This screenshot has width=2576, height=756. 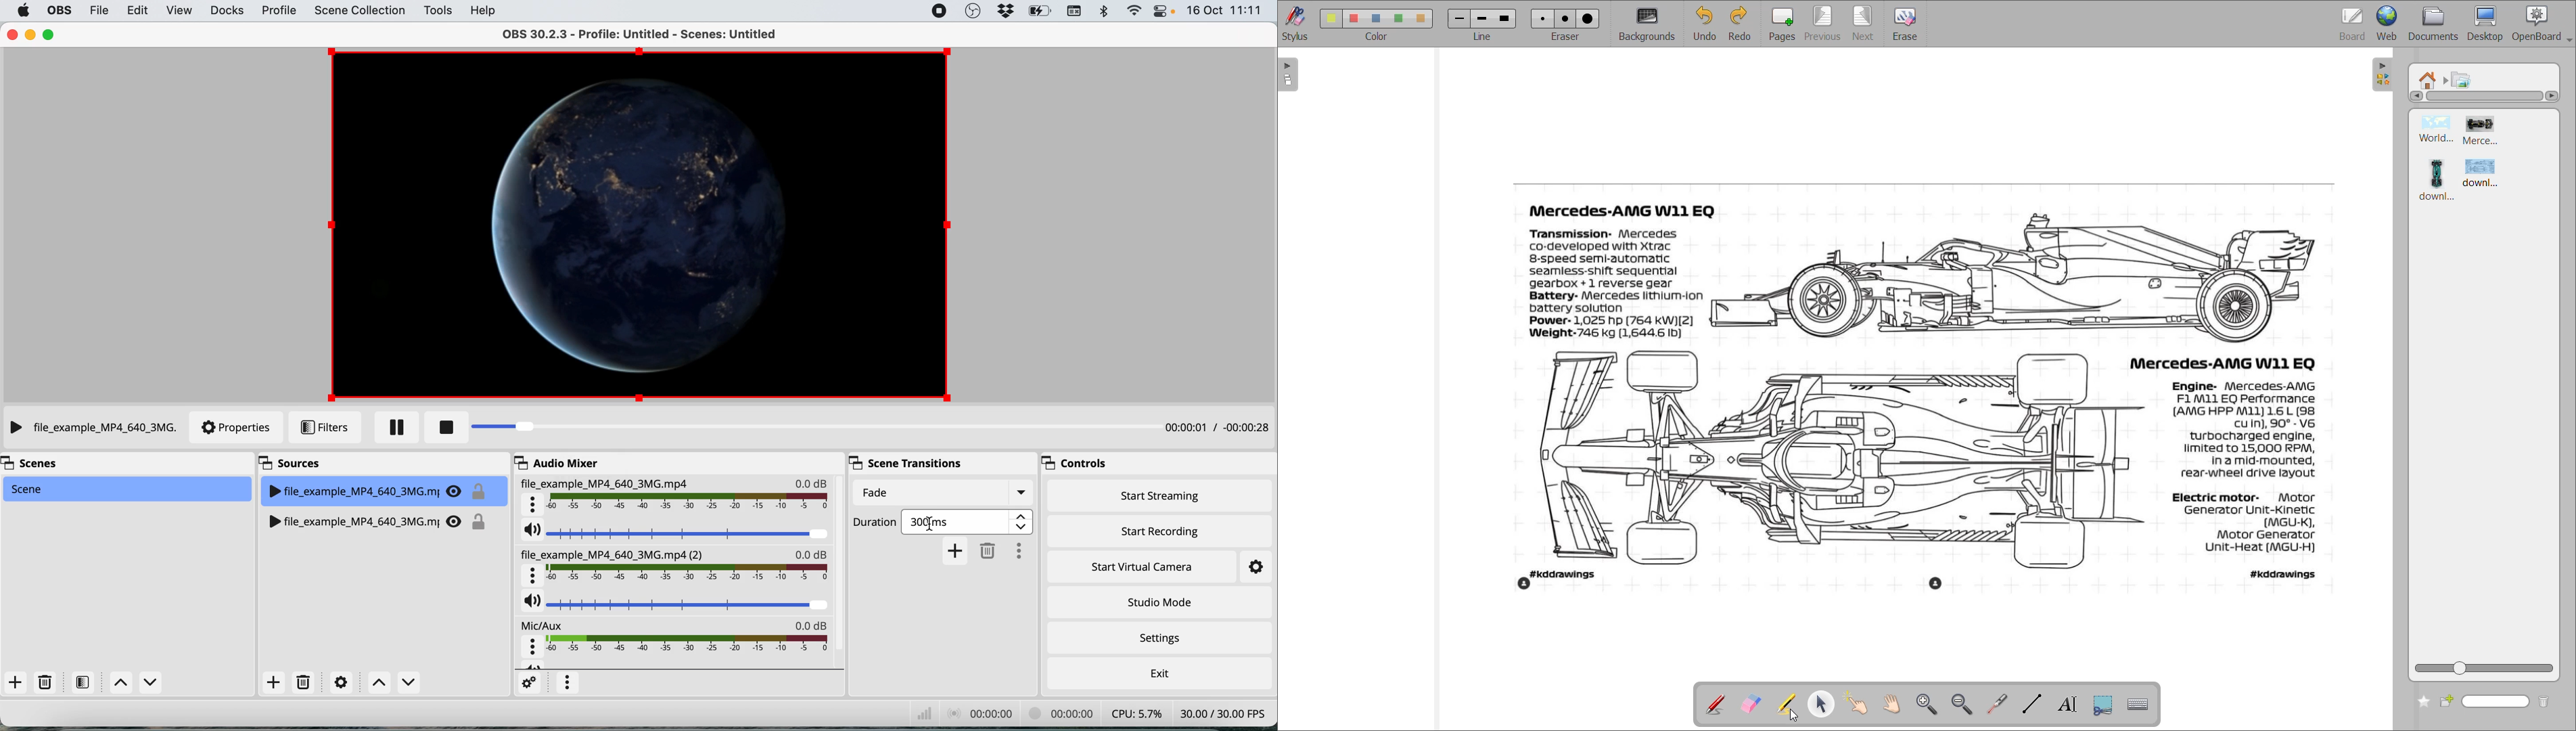 I want to click on current scene, so click(x=130, y=489).